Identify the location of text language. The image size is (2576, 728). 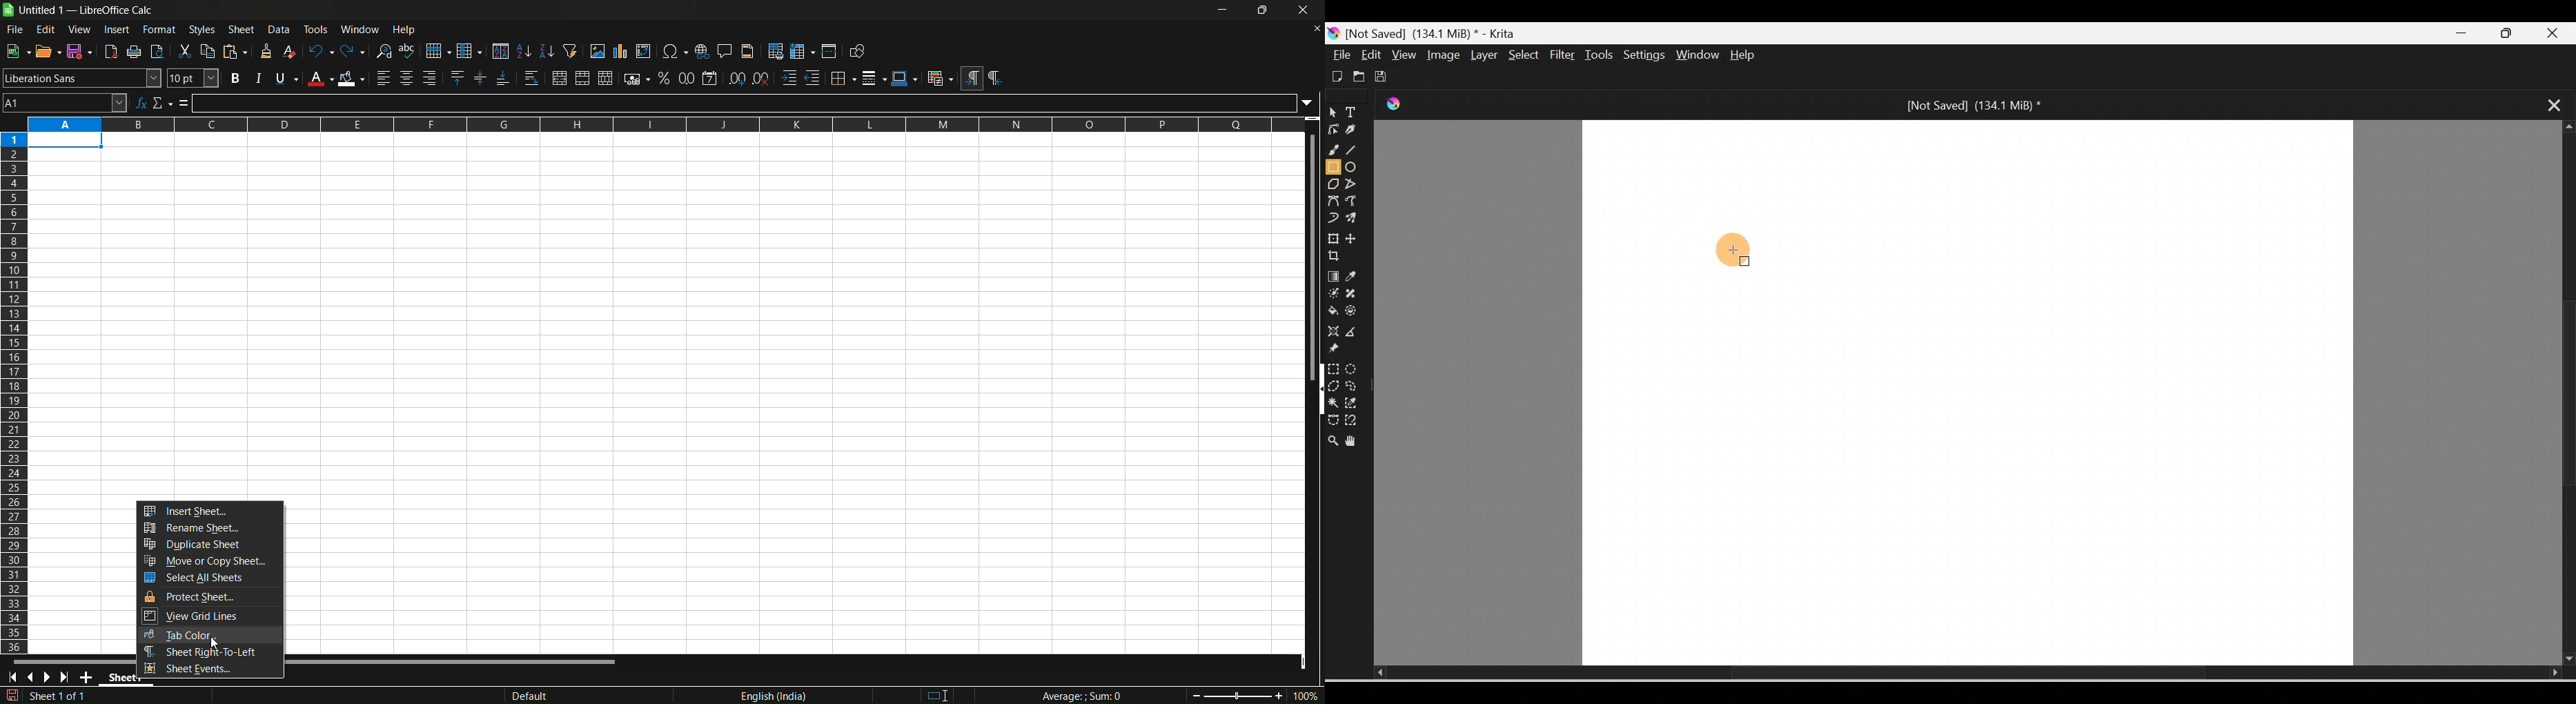
(707, 695).